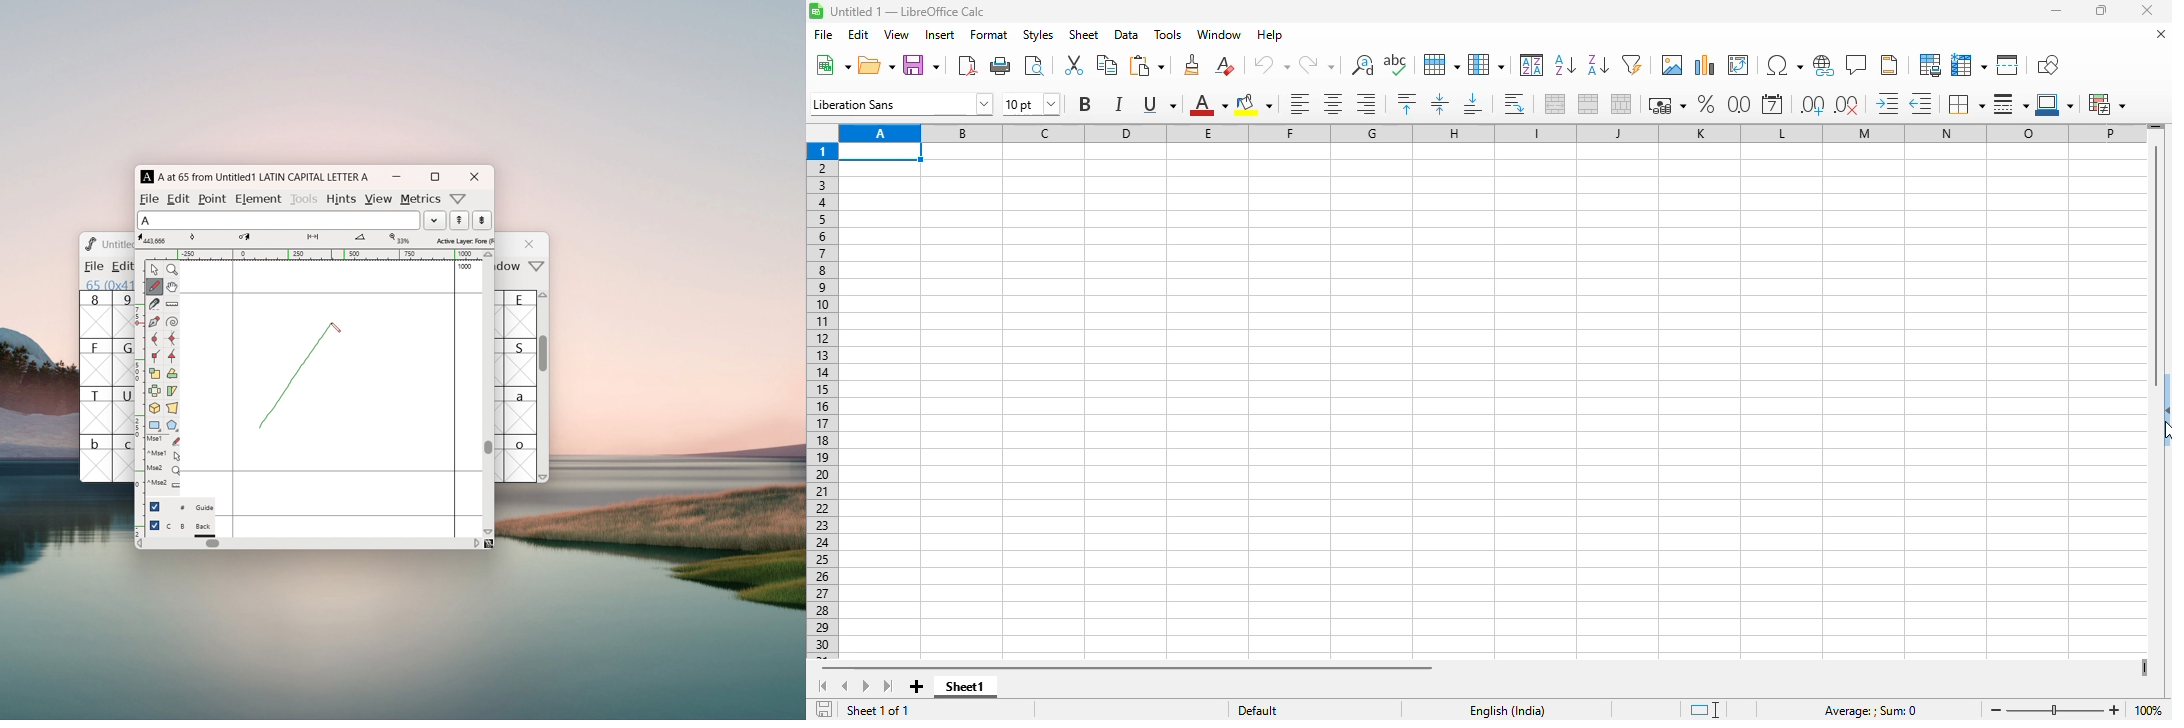 This screenshot has height=728, width=2184. I want to click on undo, so click(1271, 65).